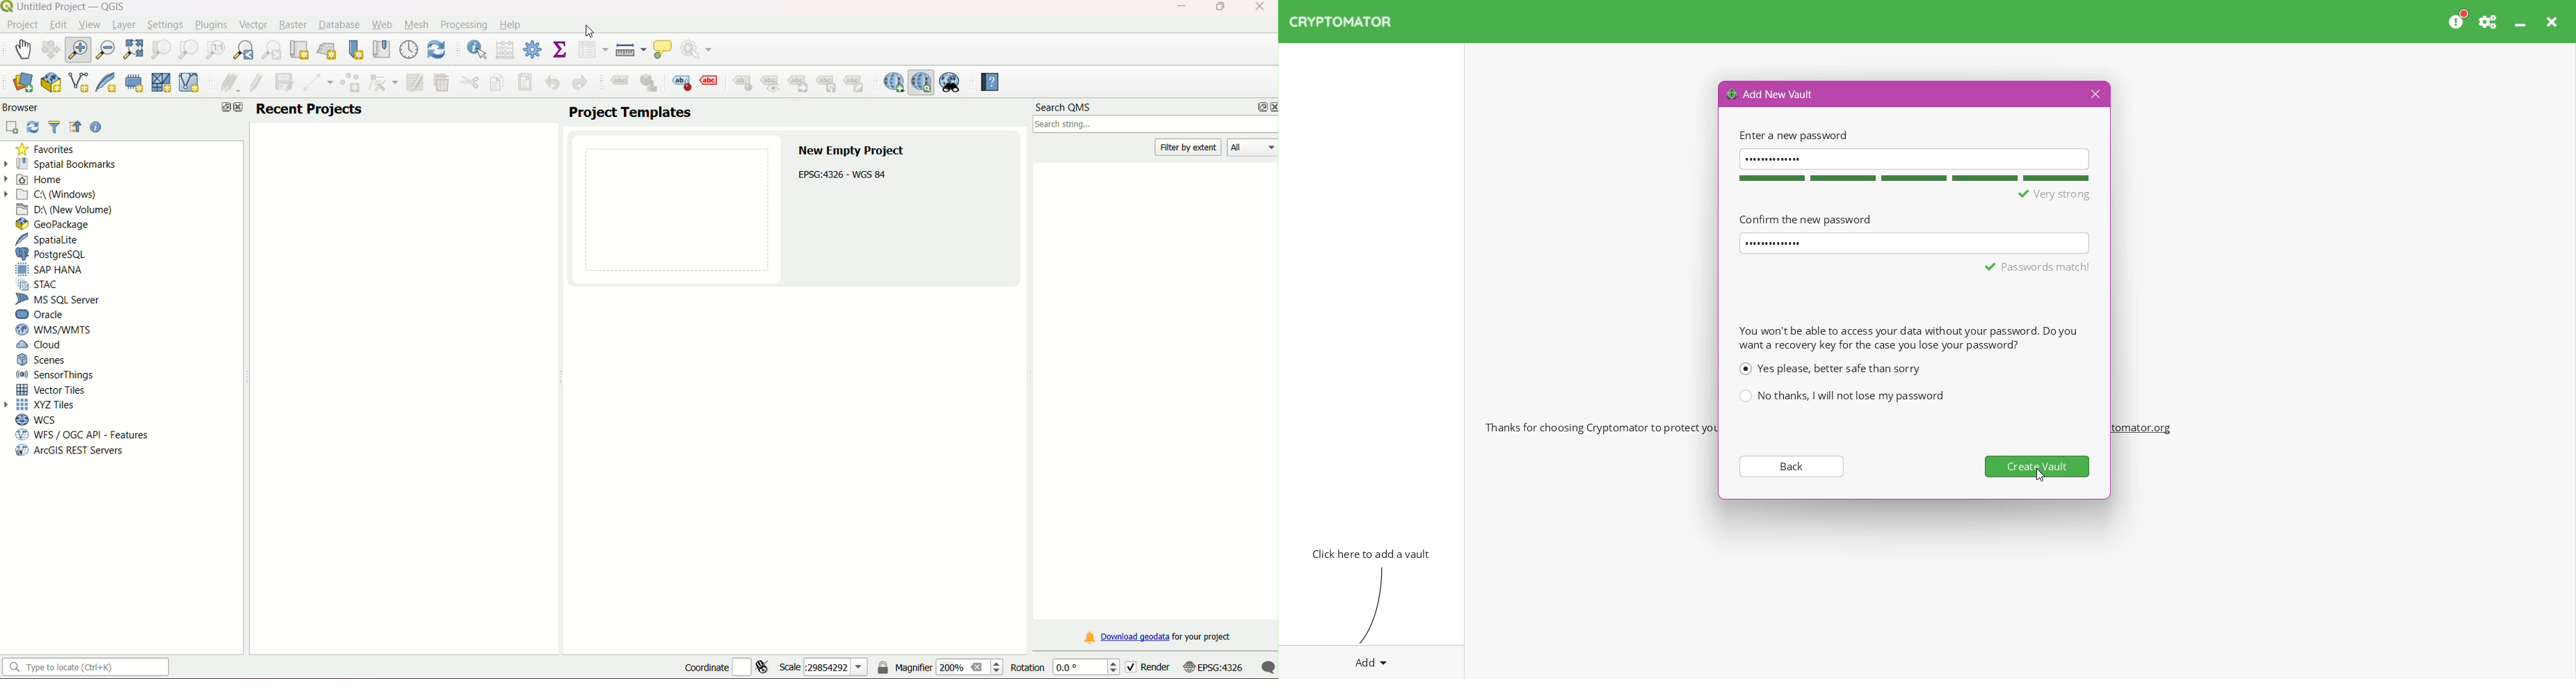 This screenshot has height=700, width=2576. What do you see at coordinates (107, 48) in the screenshot?
I see `zoom out` at bounding box center [107, 48].